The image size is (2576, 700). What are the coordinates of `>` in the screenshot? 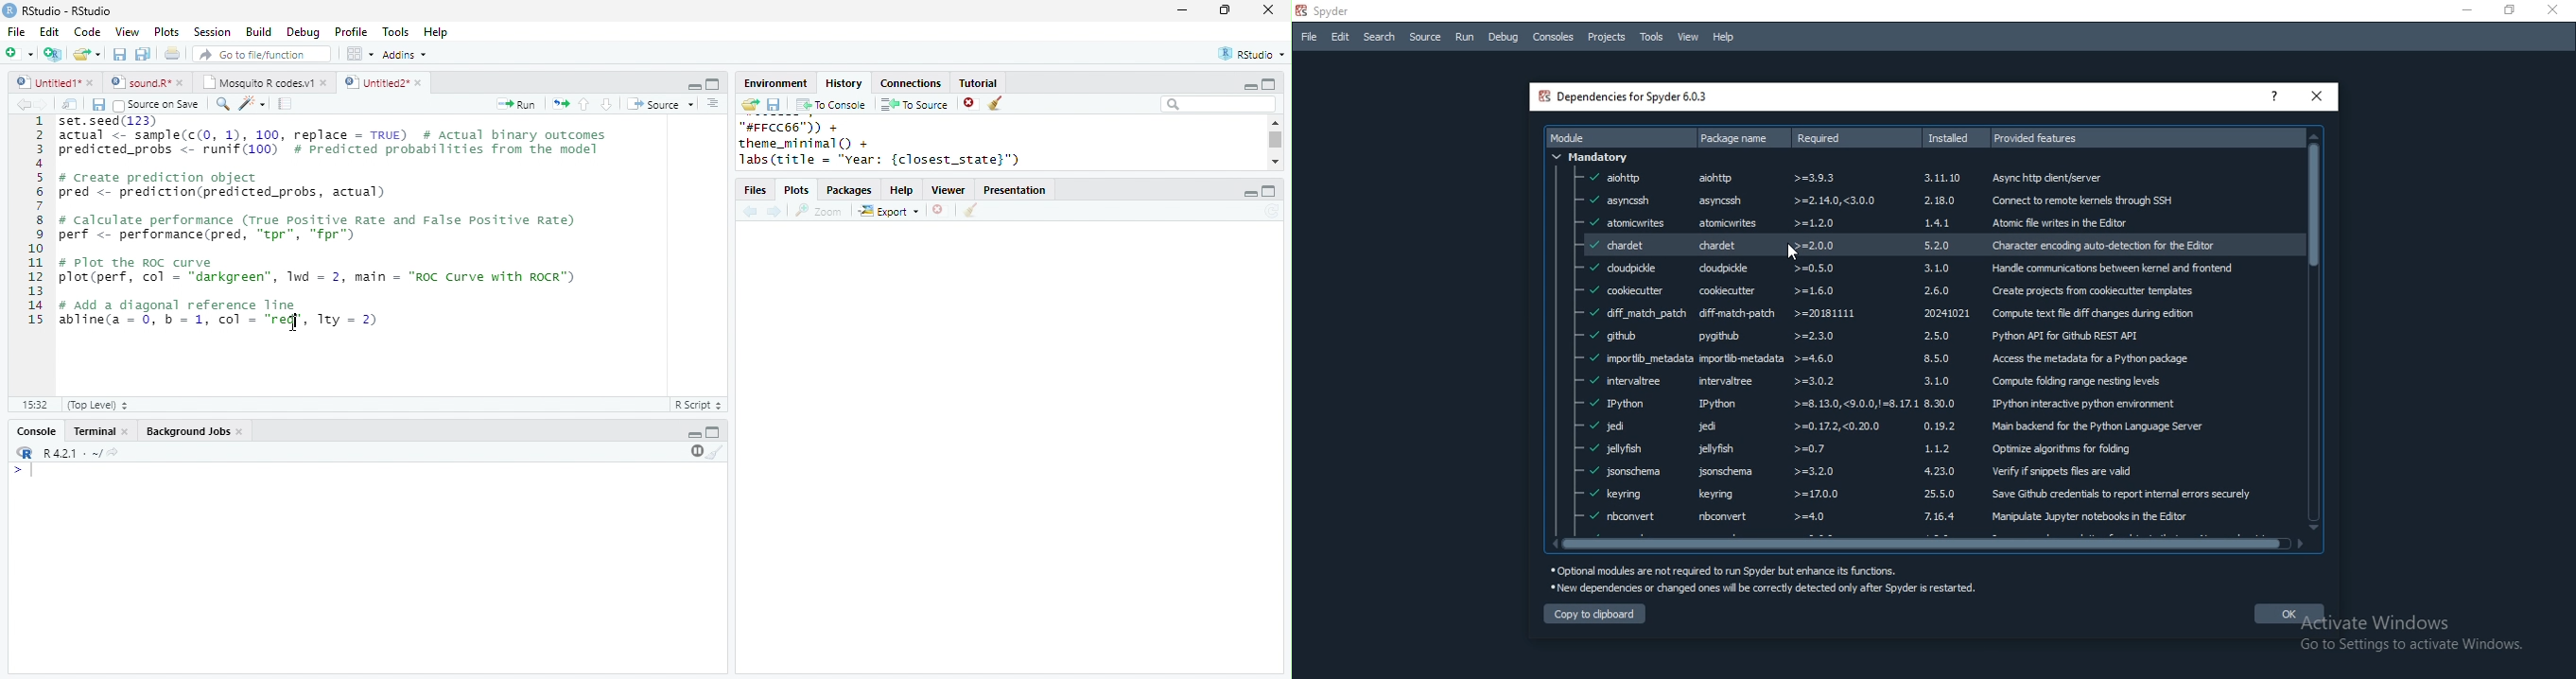 It's located at (26, 470).